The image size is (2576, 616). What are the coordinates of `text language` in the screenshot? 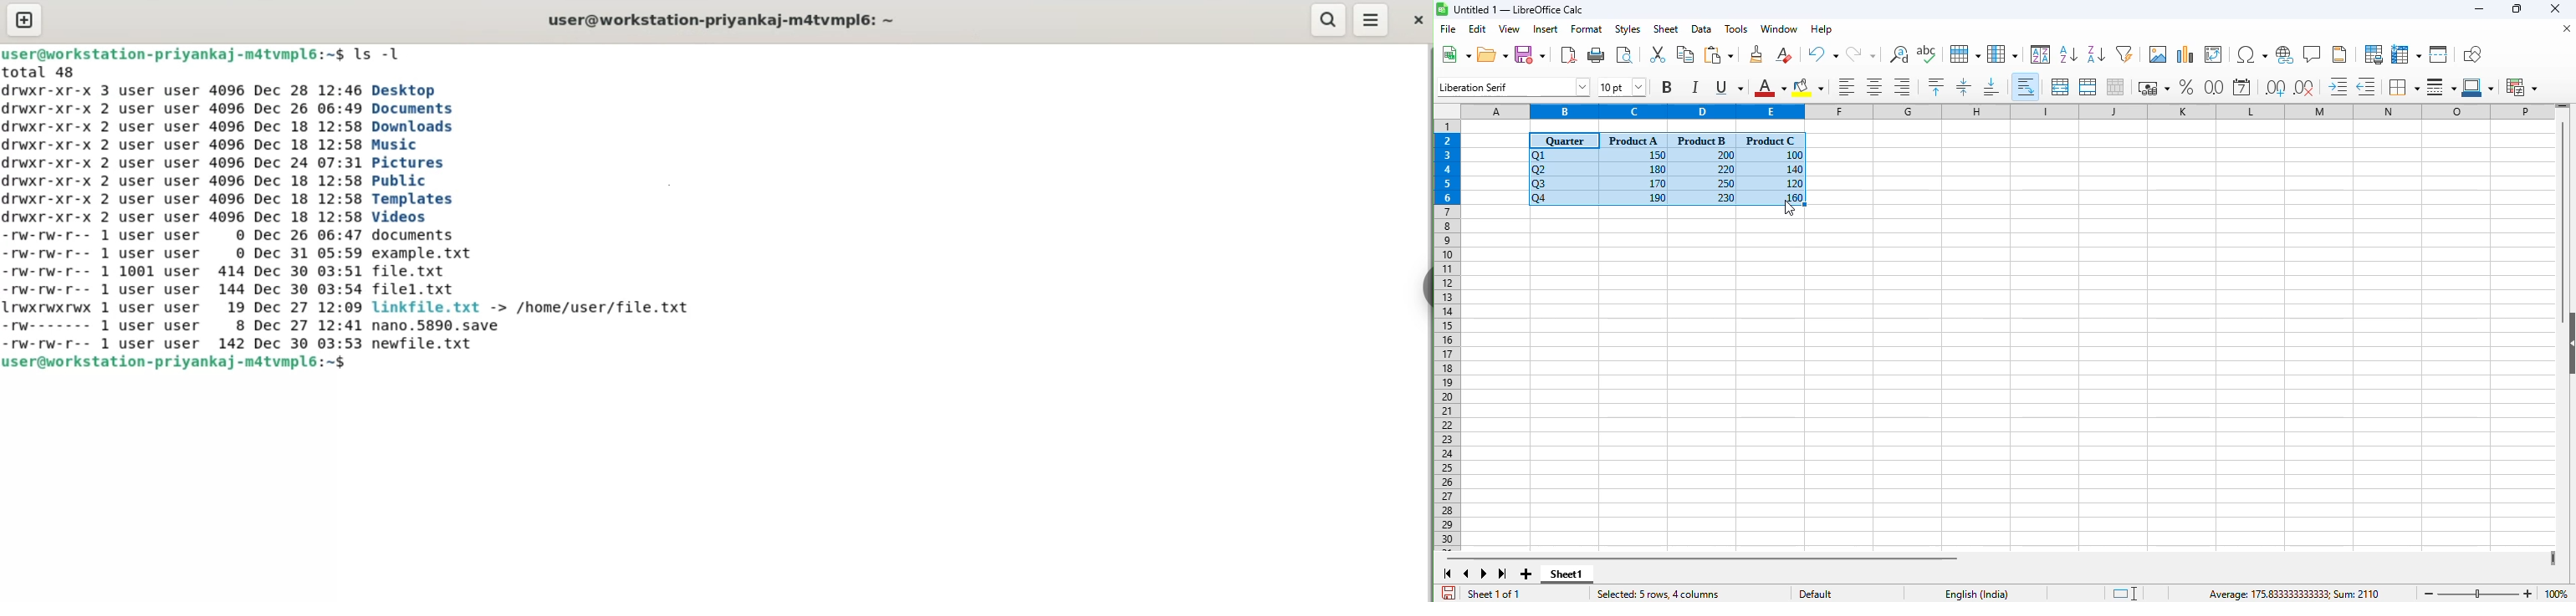 It's located at (1977, 593).